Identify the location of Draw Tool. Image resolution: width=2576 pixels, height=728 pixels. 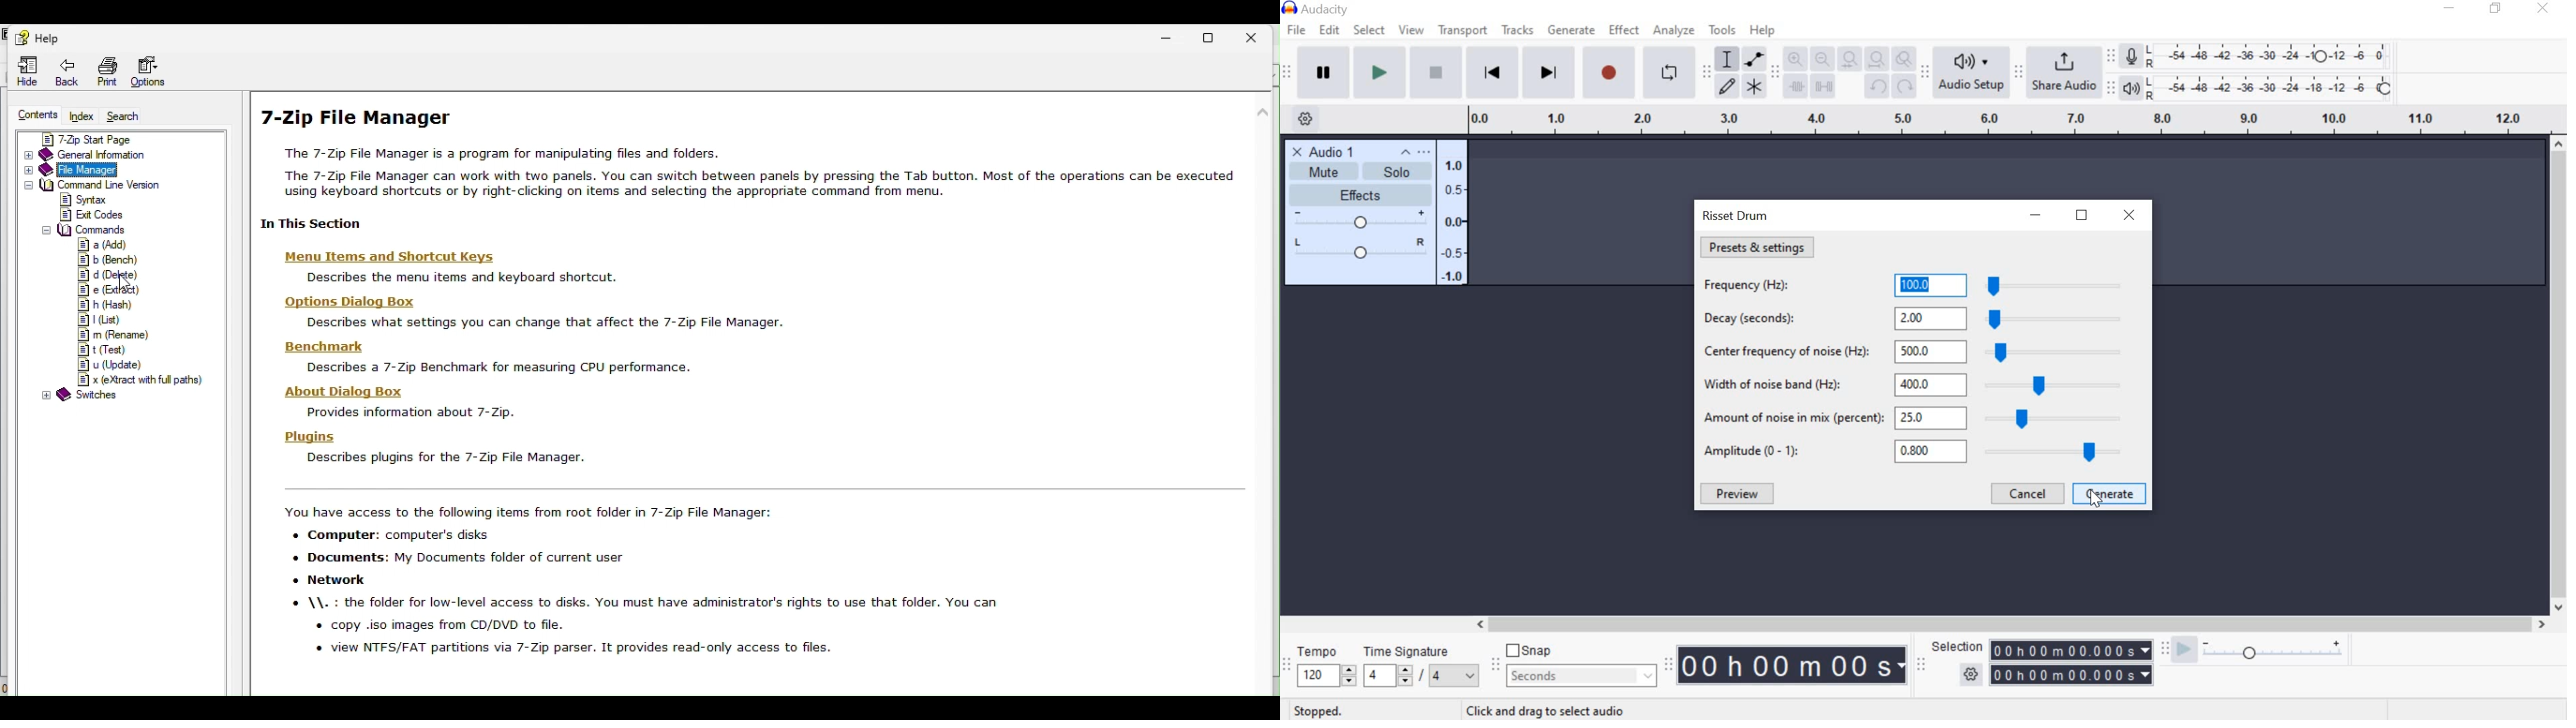
(1726, 87).